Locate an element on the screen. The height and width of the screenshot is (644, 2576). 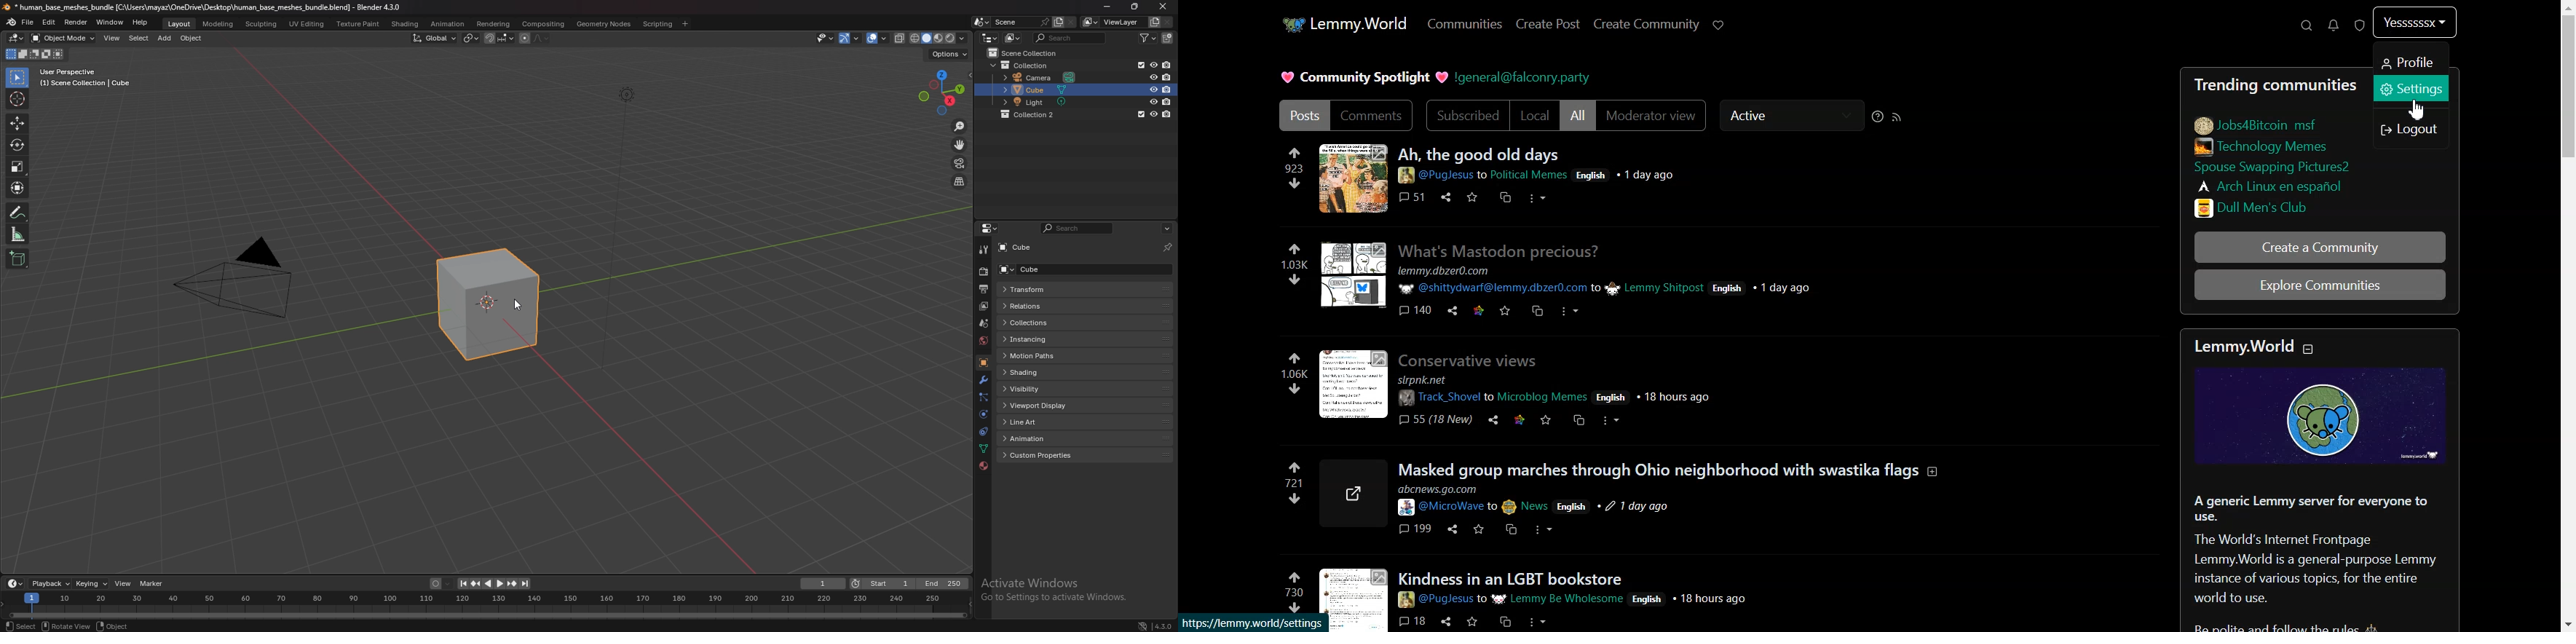
image is located at coordinates (1353, 179).